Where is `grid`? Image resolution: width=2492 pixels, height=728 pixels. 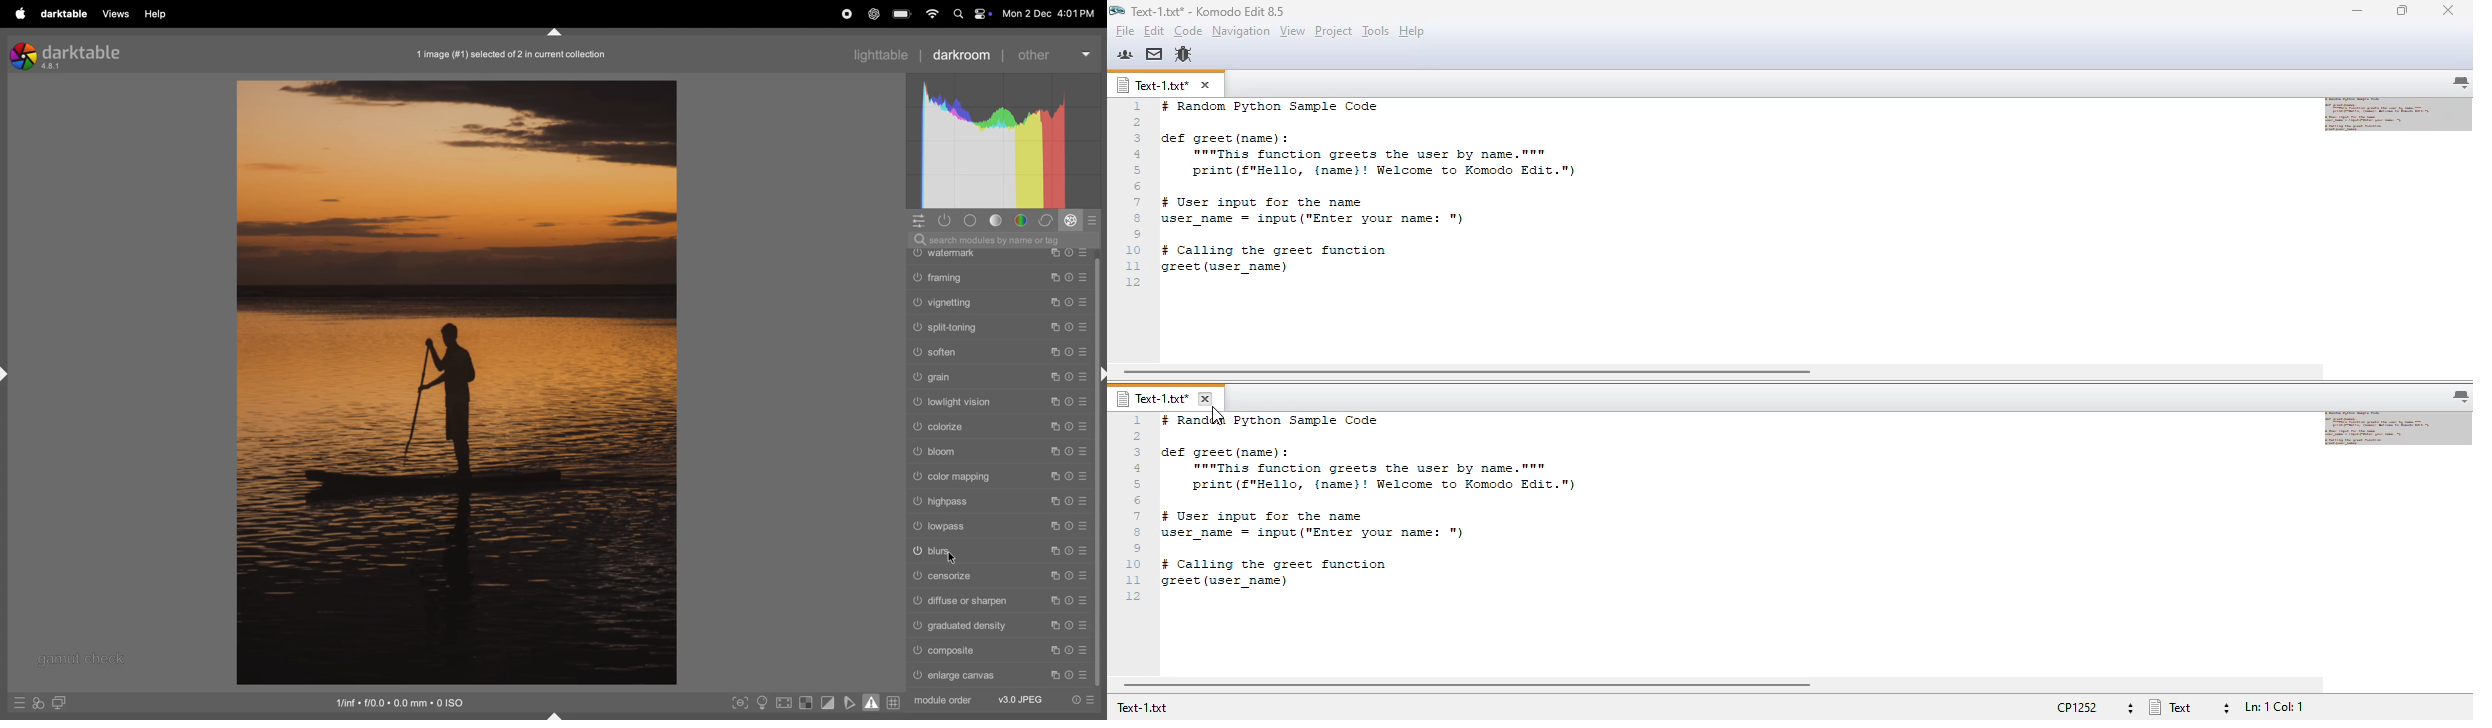 grid is located at coordinates (894, 703).